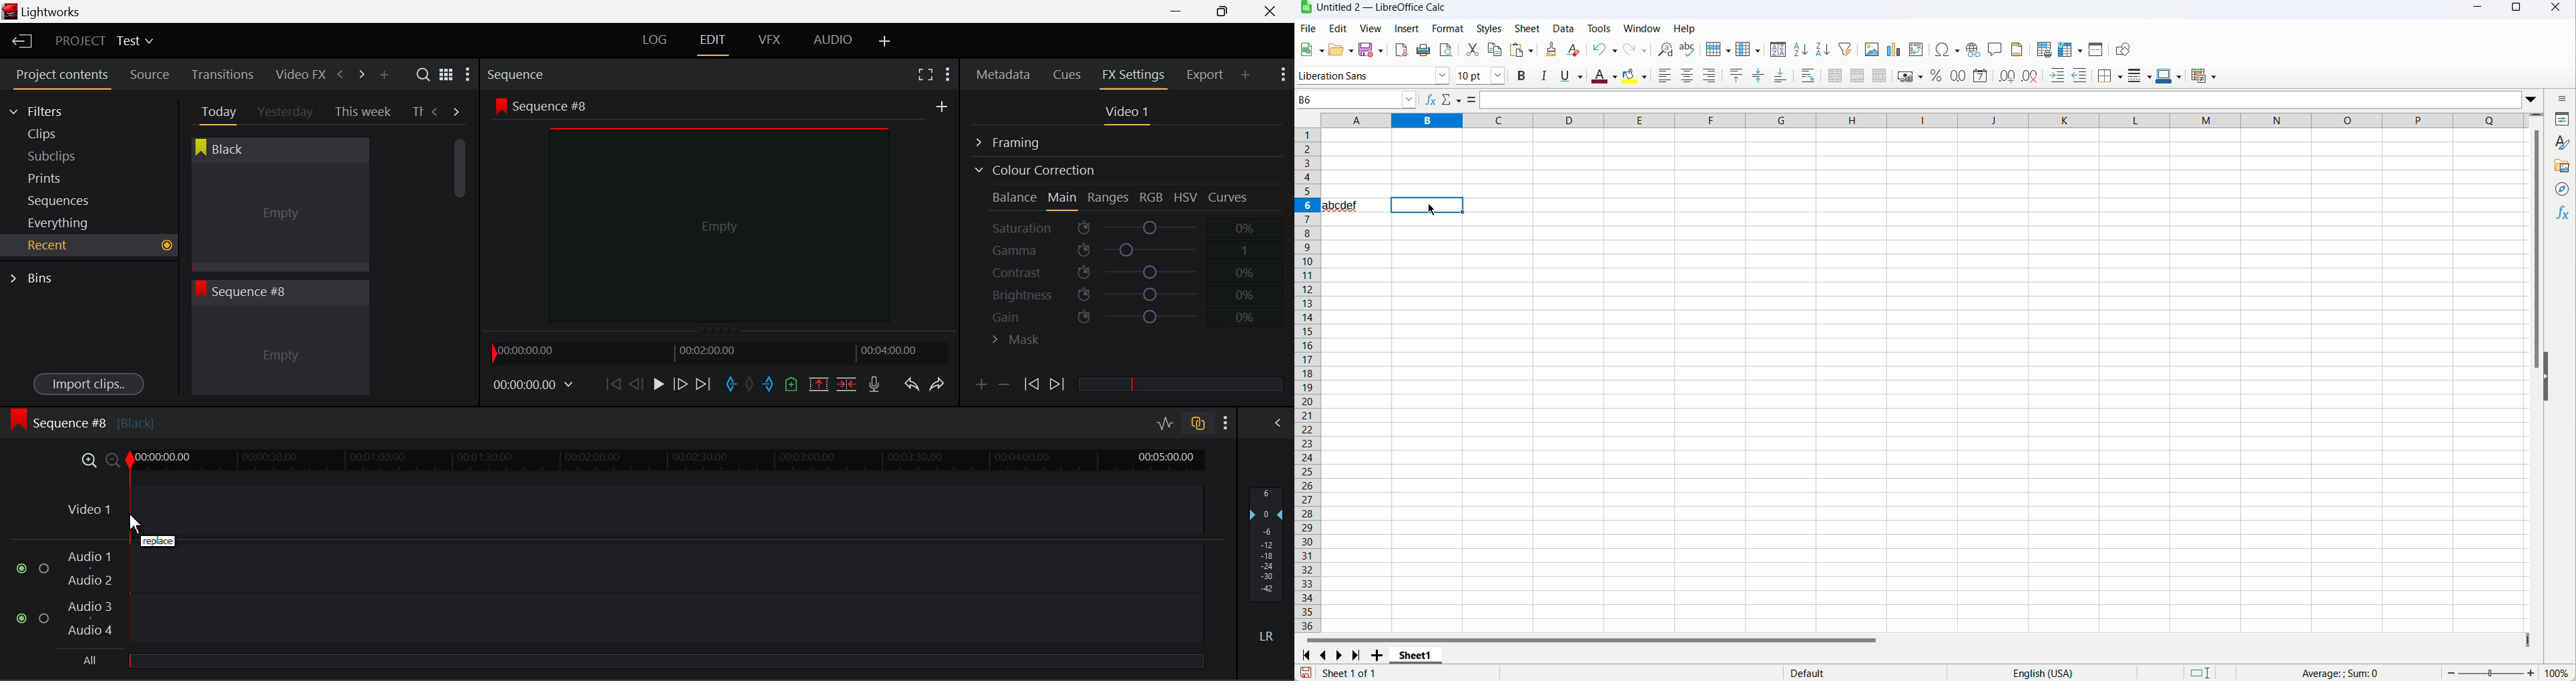 The width and height of the screenshot is (2576, 700). I want to click on scroll to first sheet, so click(1309, 654).